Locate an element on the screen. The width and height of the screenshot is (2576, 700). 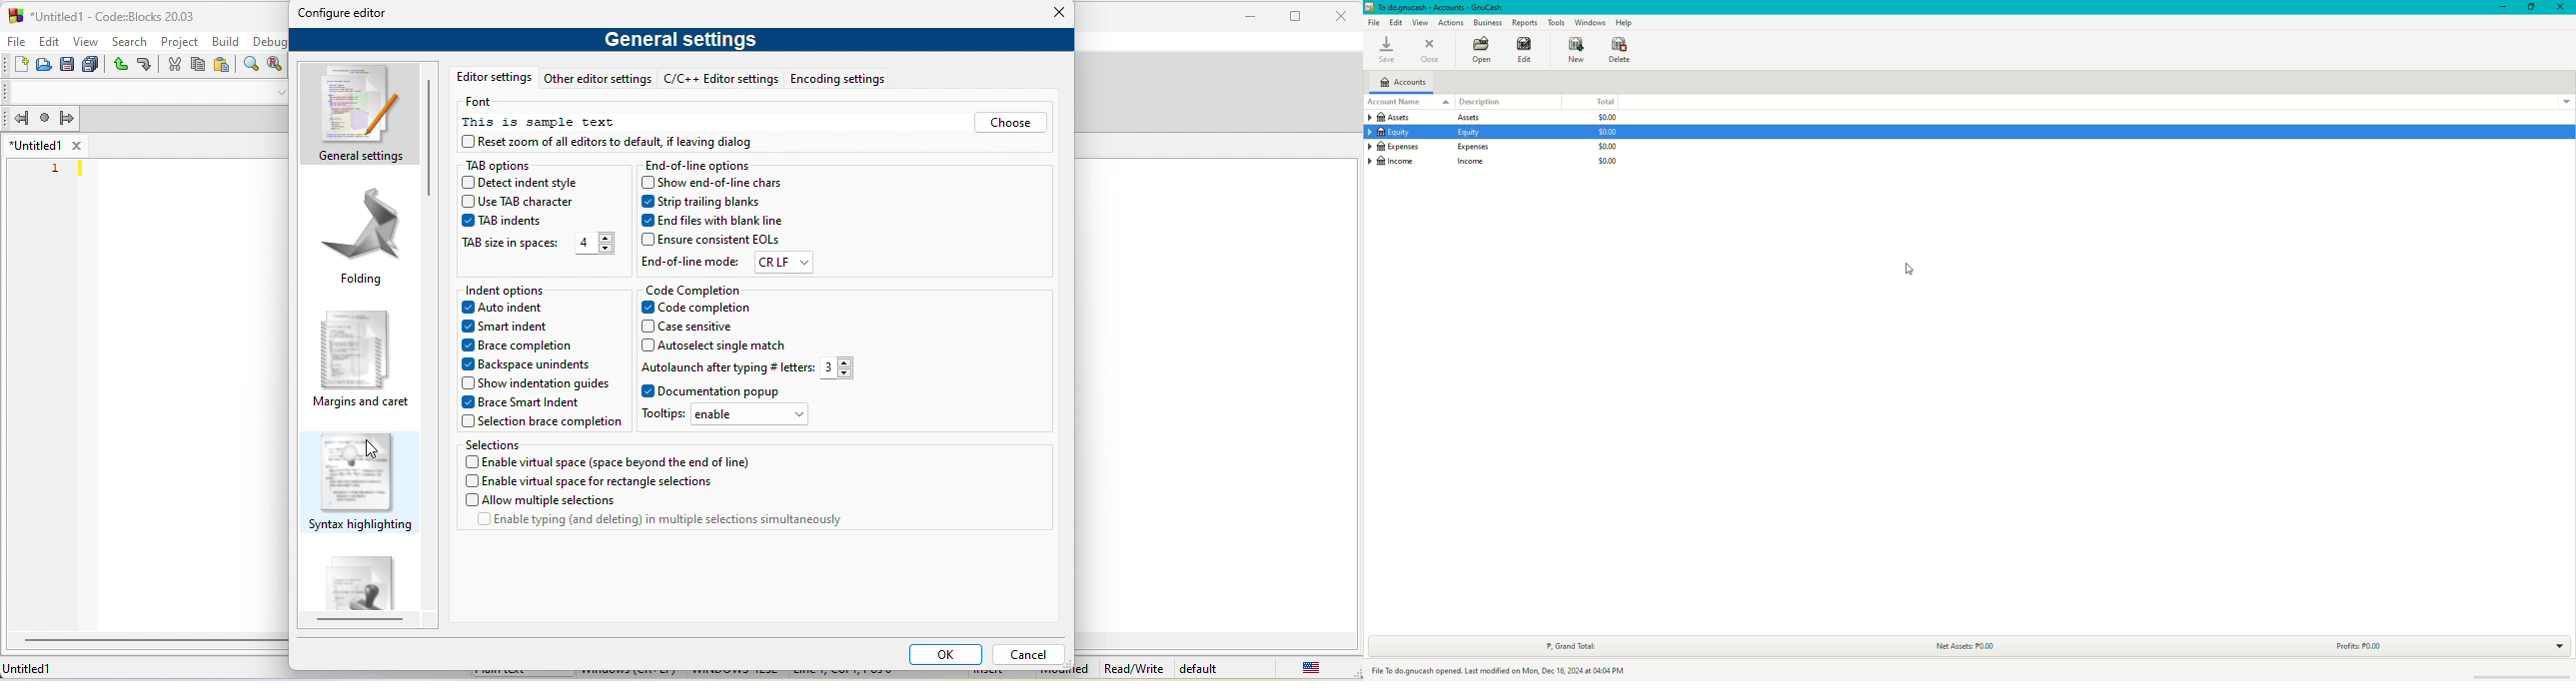
Restore is located at coordinates (2531, 6).